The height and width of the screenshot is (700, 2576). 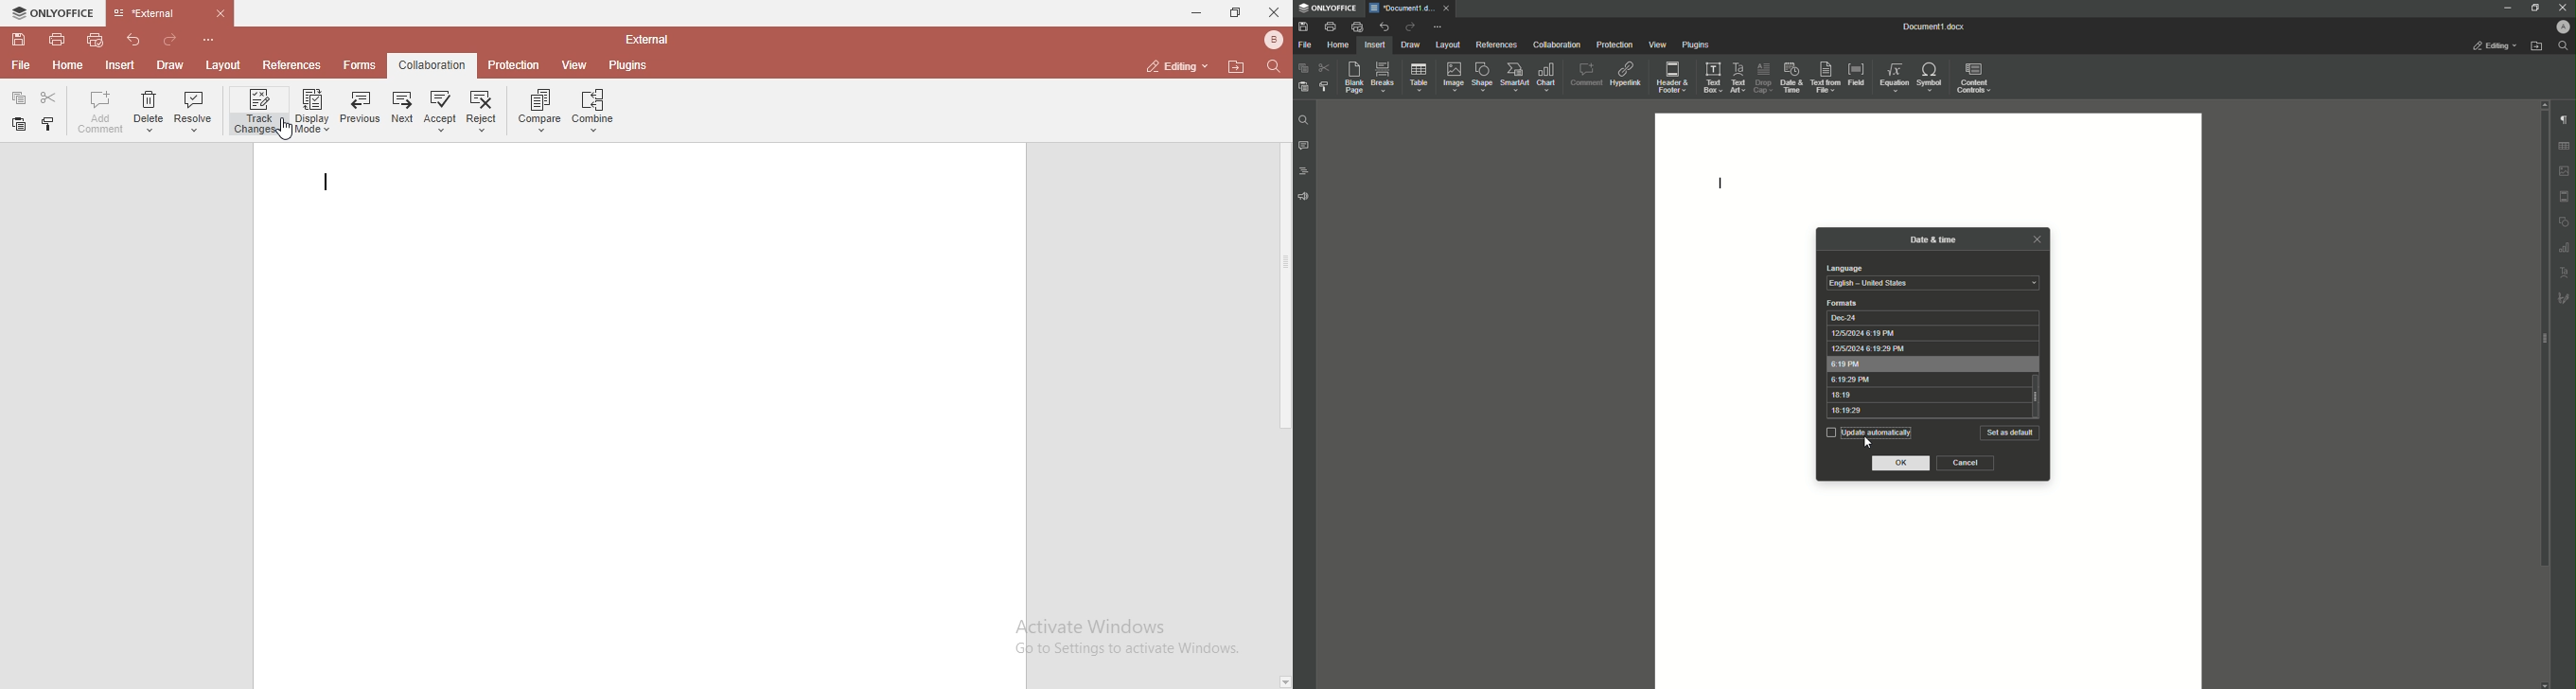 I want to click on Headings, so click(x=1303, y=170).